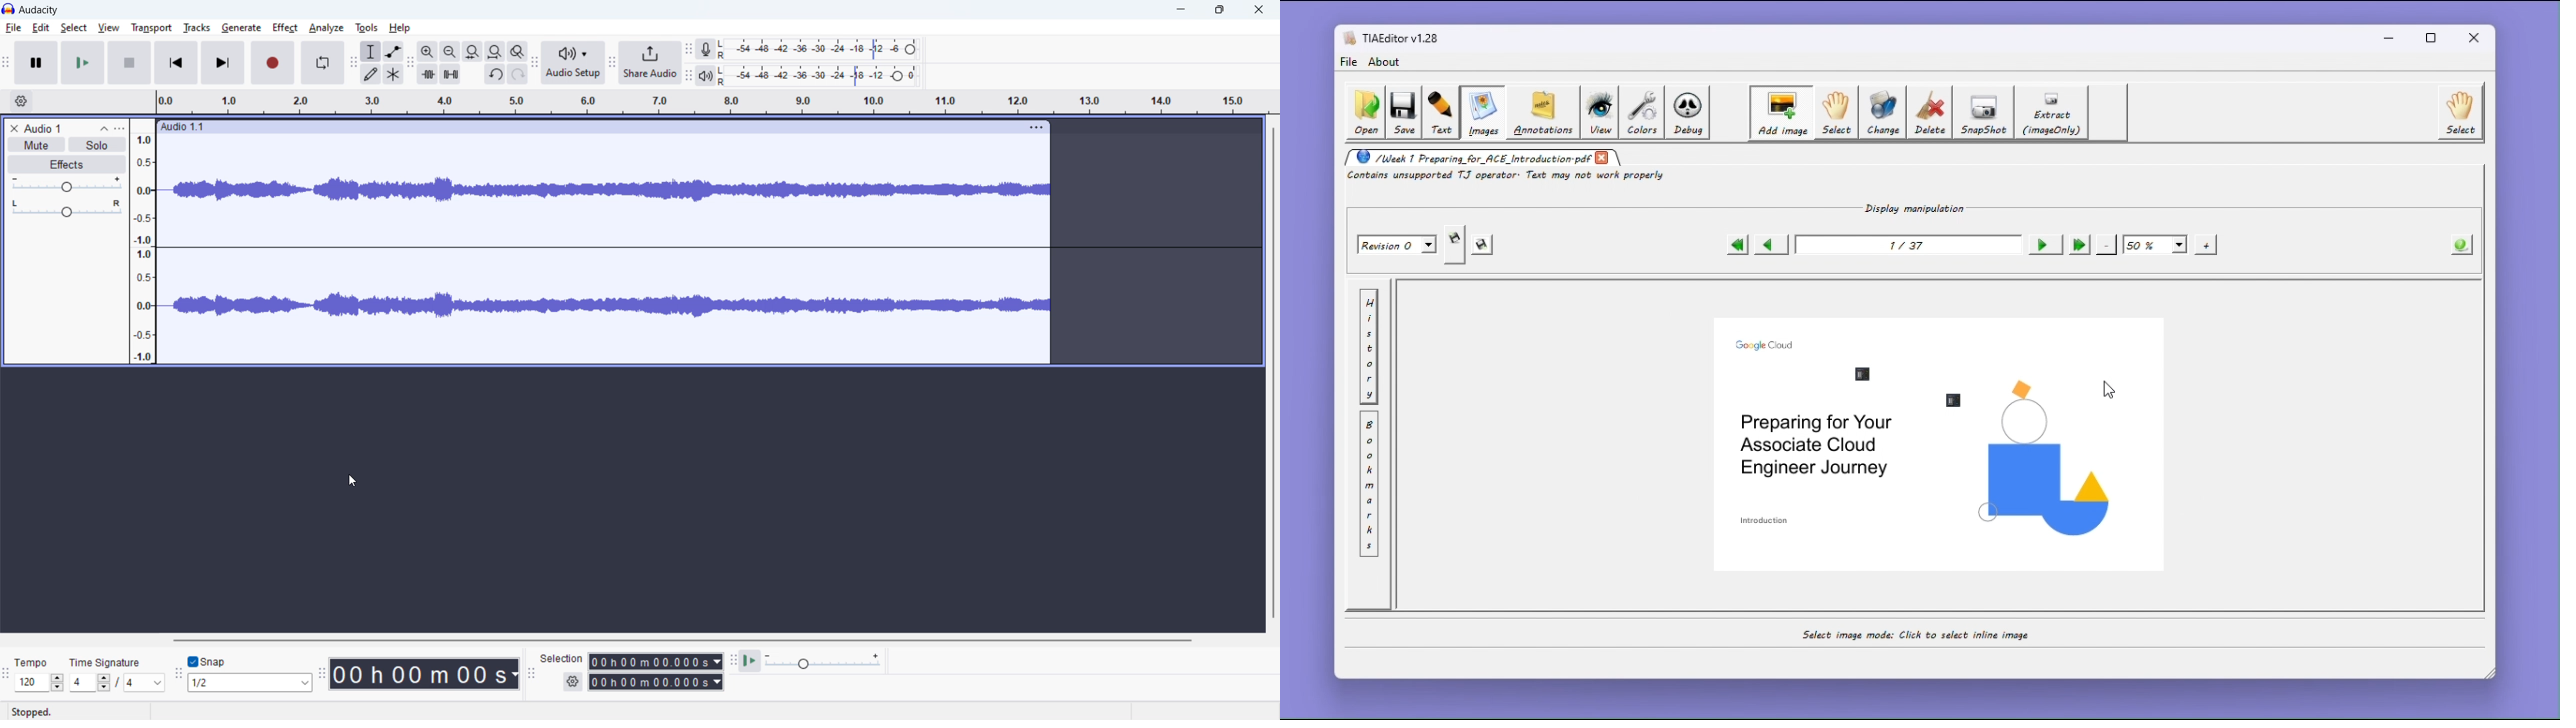 This screenshot has height=728, width=2576. I want to click on Stopped, so click(33, 712).